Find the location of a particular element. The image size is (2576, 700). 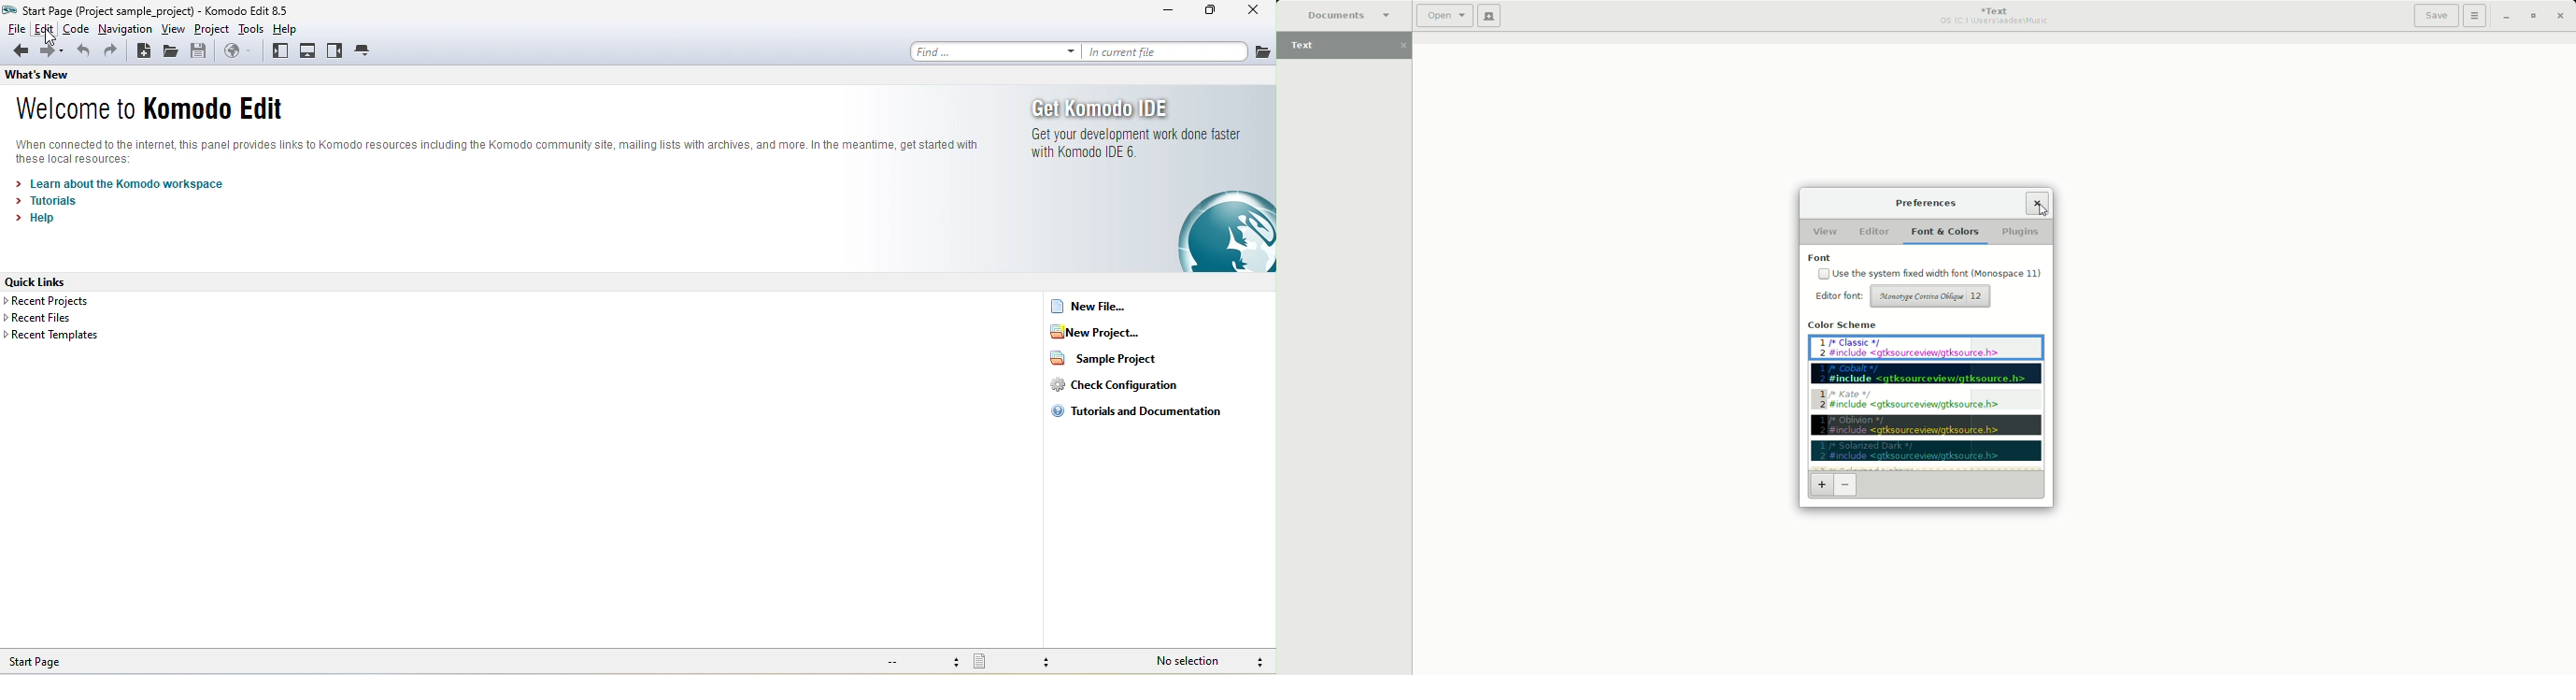

open is located at coordinates (171, 54).